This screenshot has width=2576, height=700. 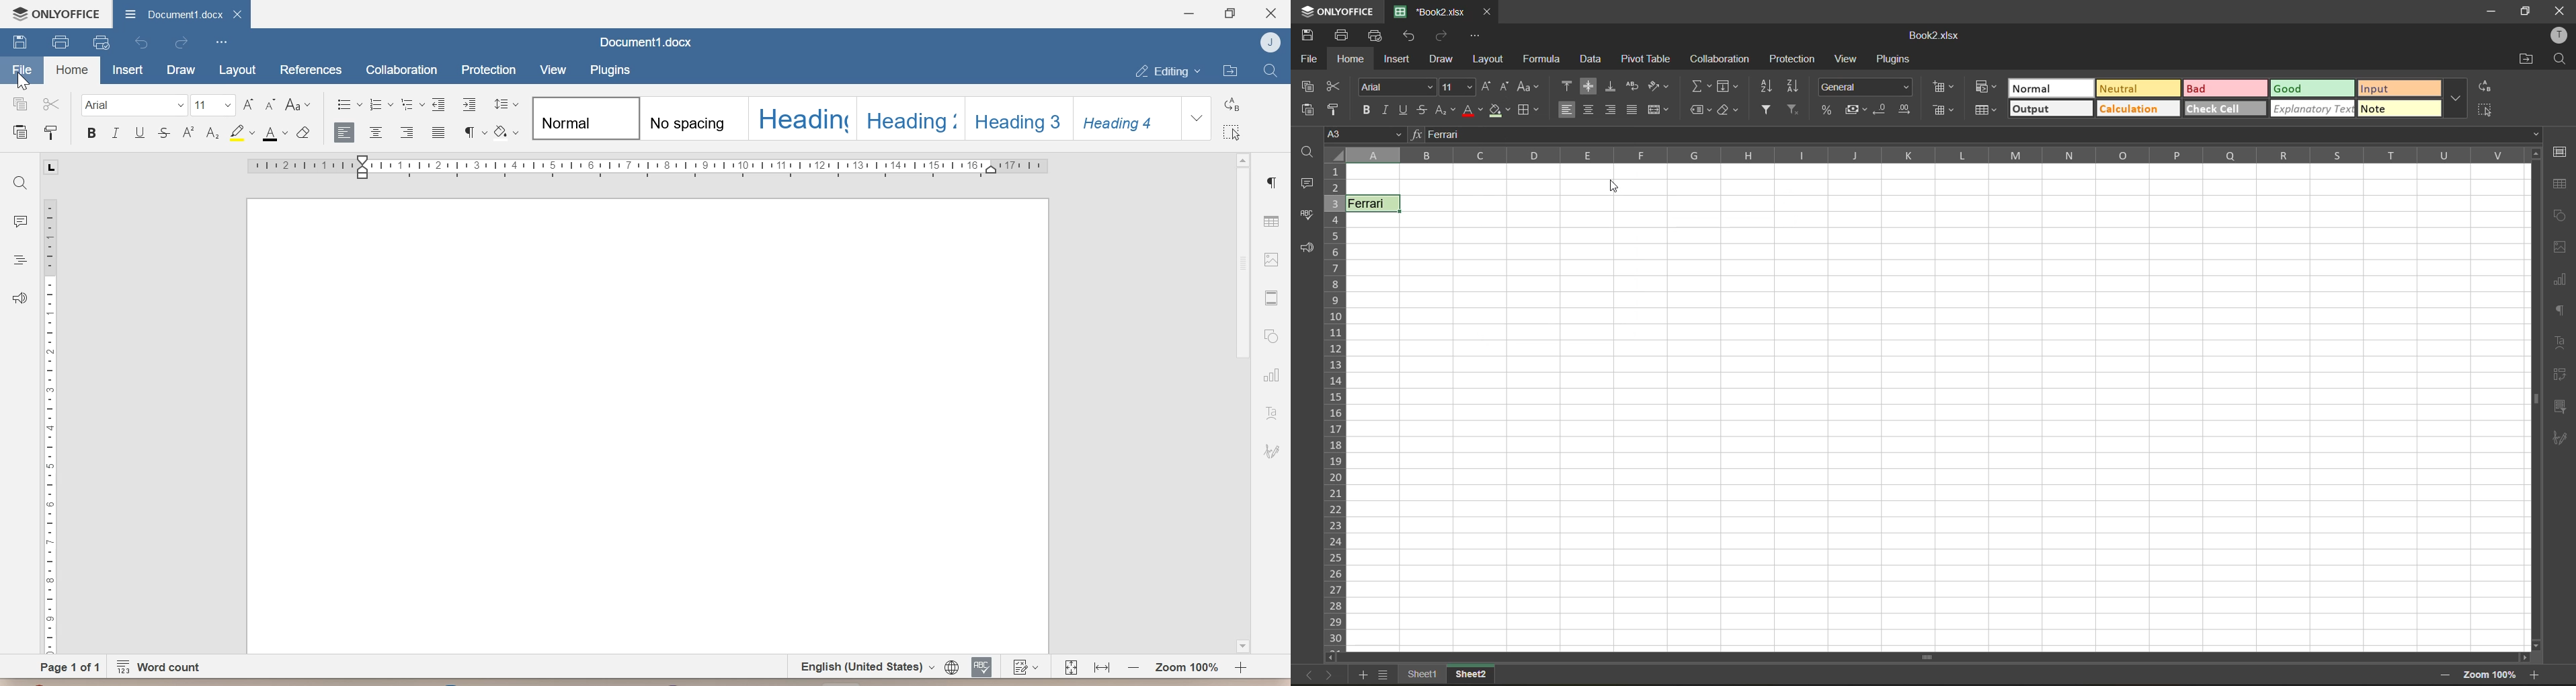 I want to click on more options, so click(x=2456, y=99).